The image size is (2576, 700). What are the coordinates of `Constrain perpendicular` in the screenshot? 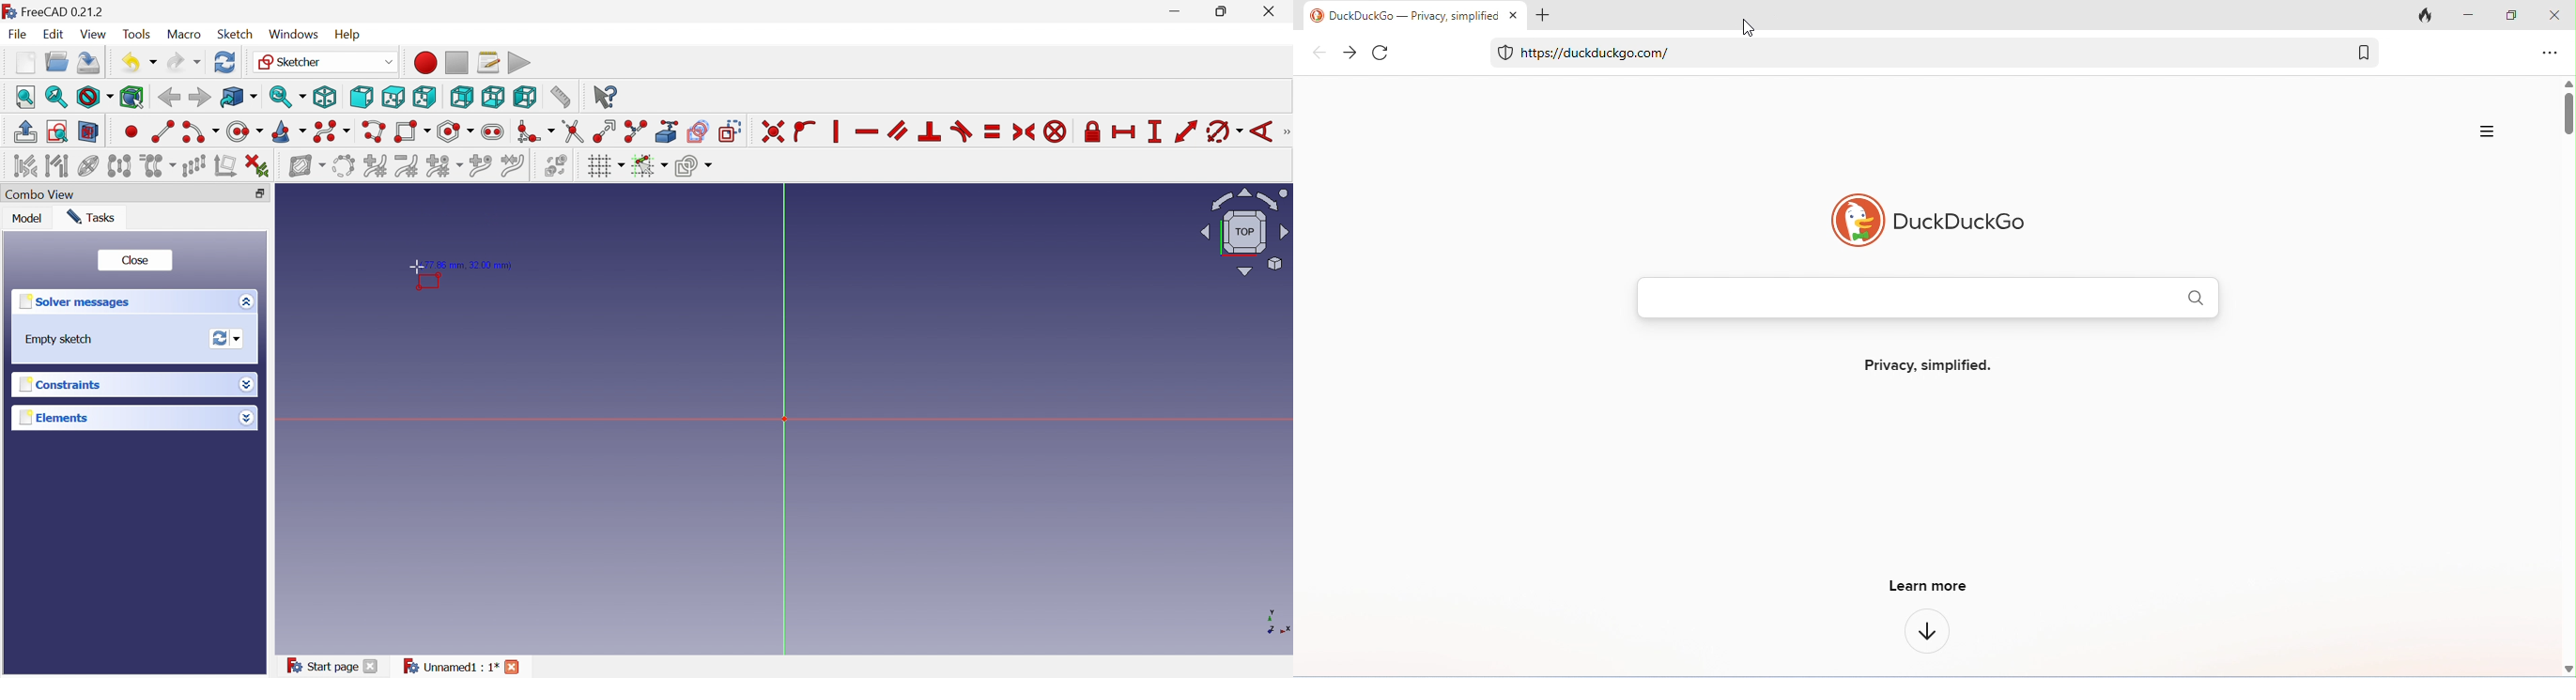 It's located at (931, 131).